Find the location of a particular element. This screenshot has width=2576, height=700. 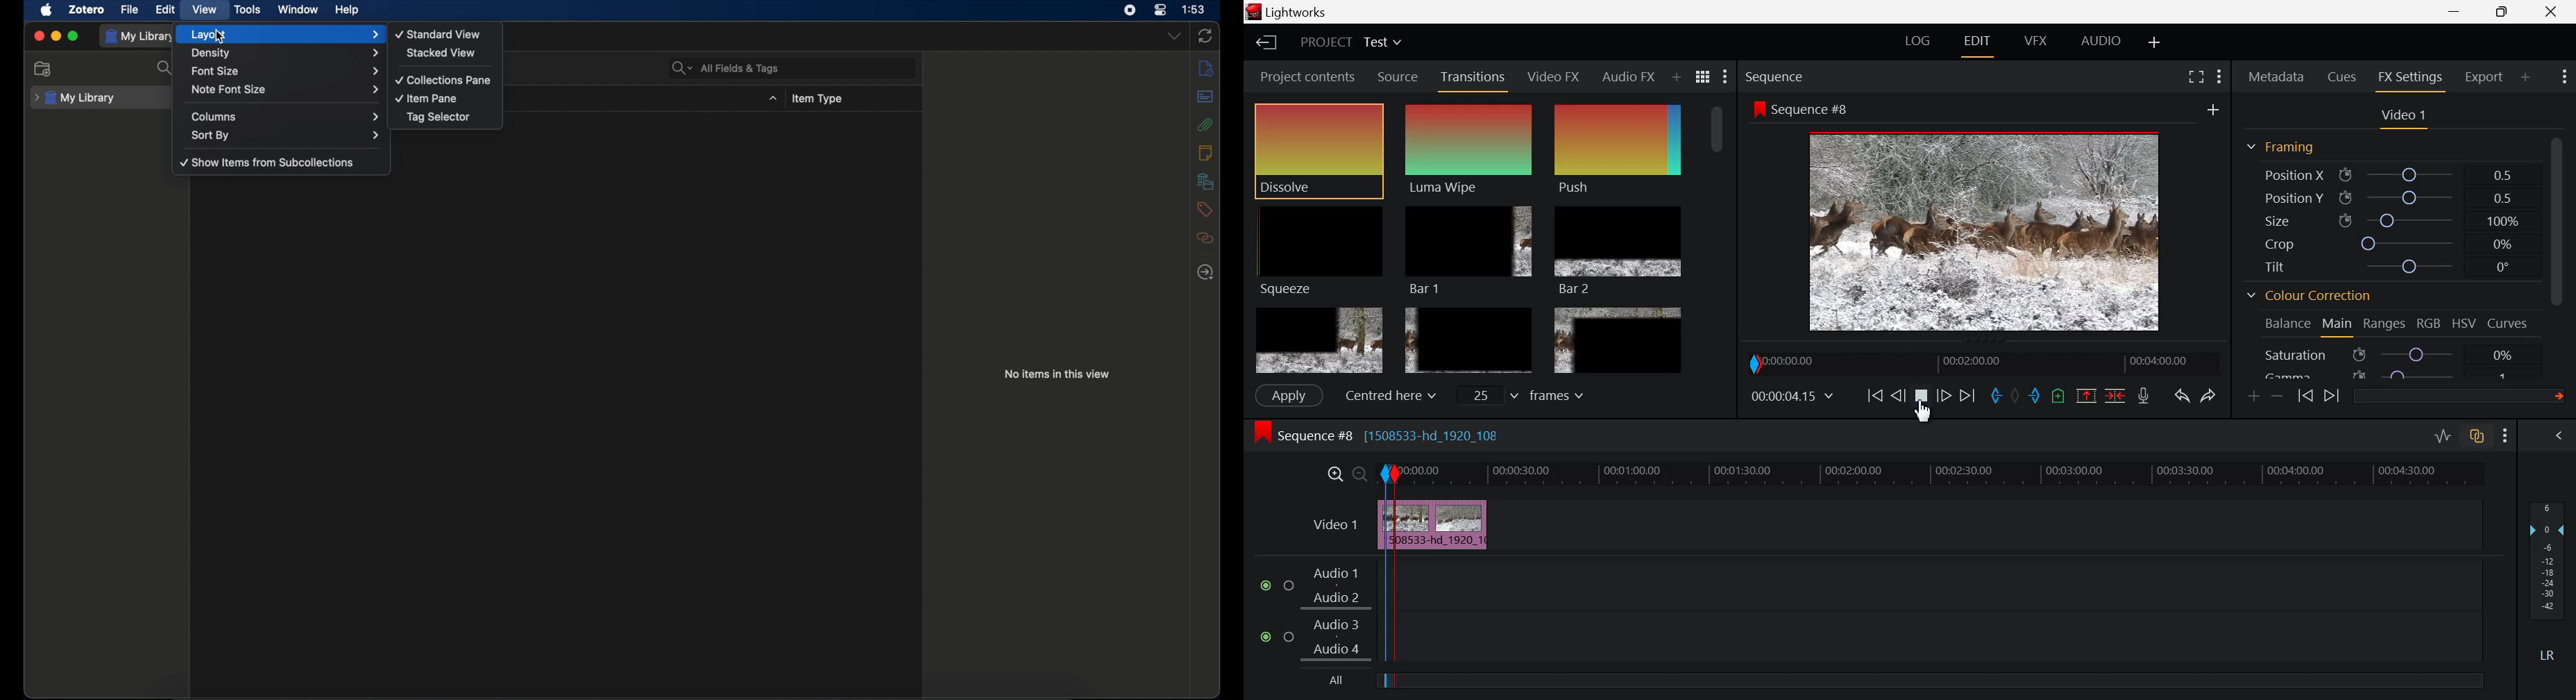

Colour Correction Section is located at coordinates (2310, 297).